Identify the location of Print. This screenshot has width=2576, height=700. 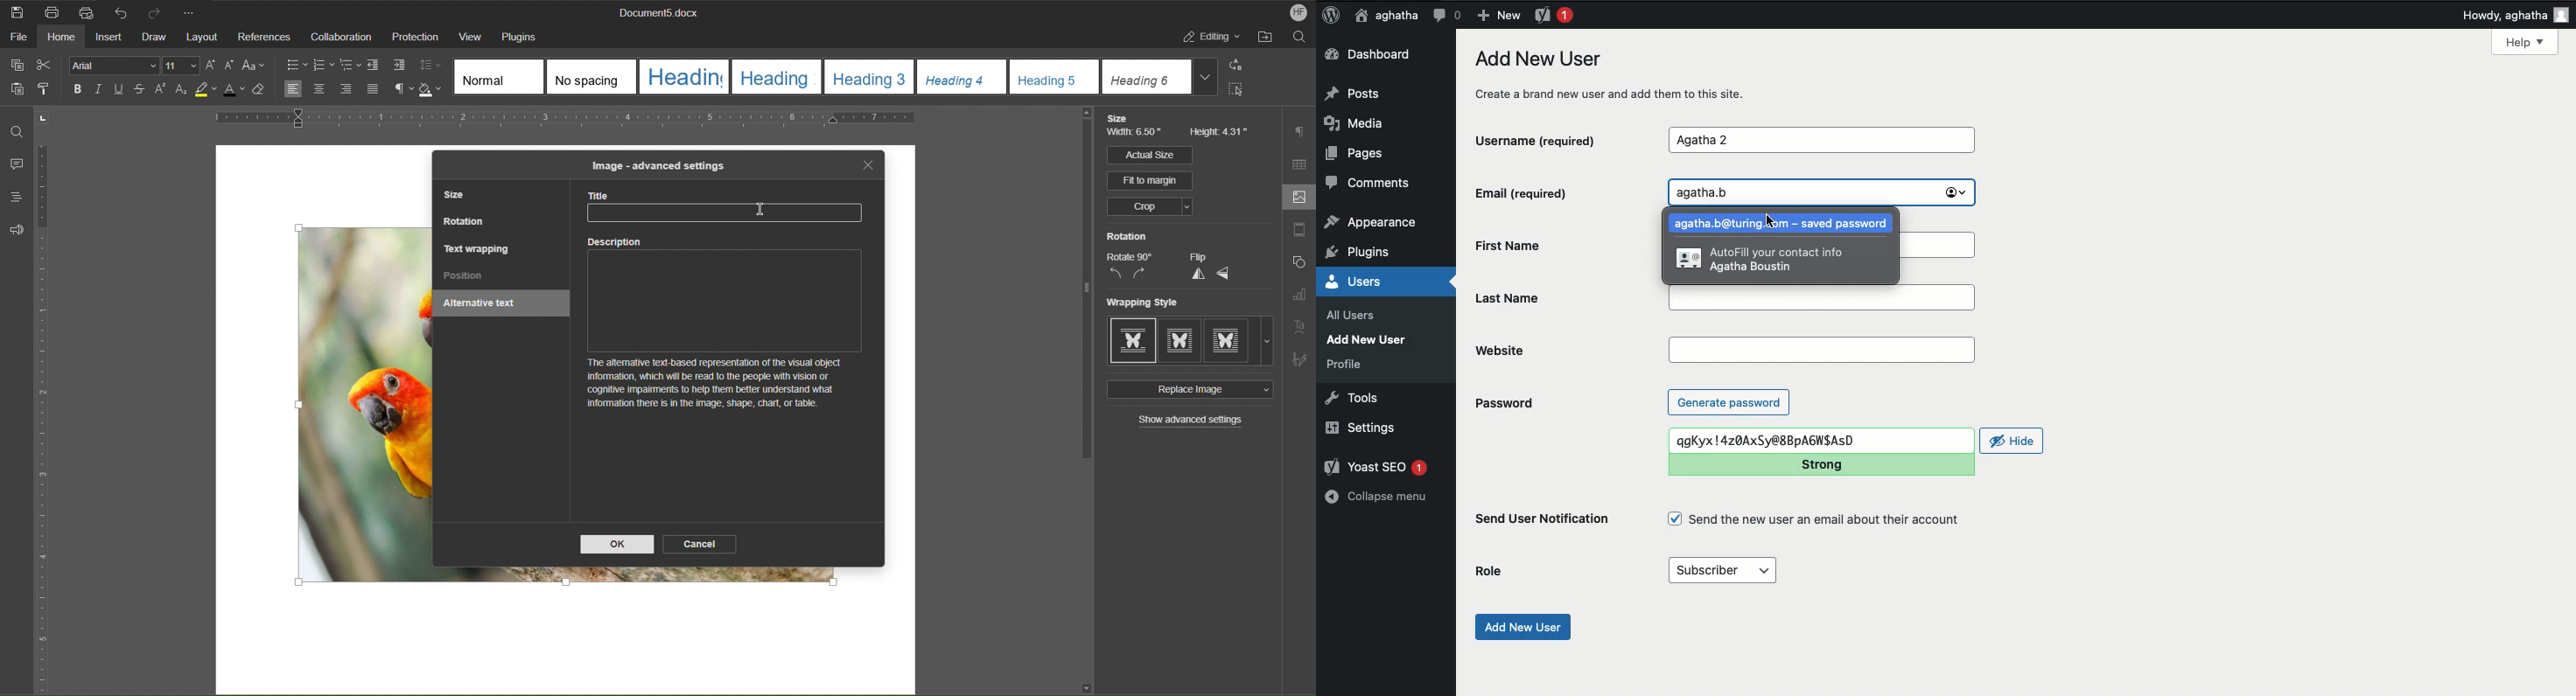
(53, 12).